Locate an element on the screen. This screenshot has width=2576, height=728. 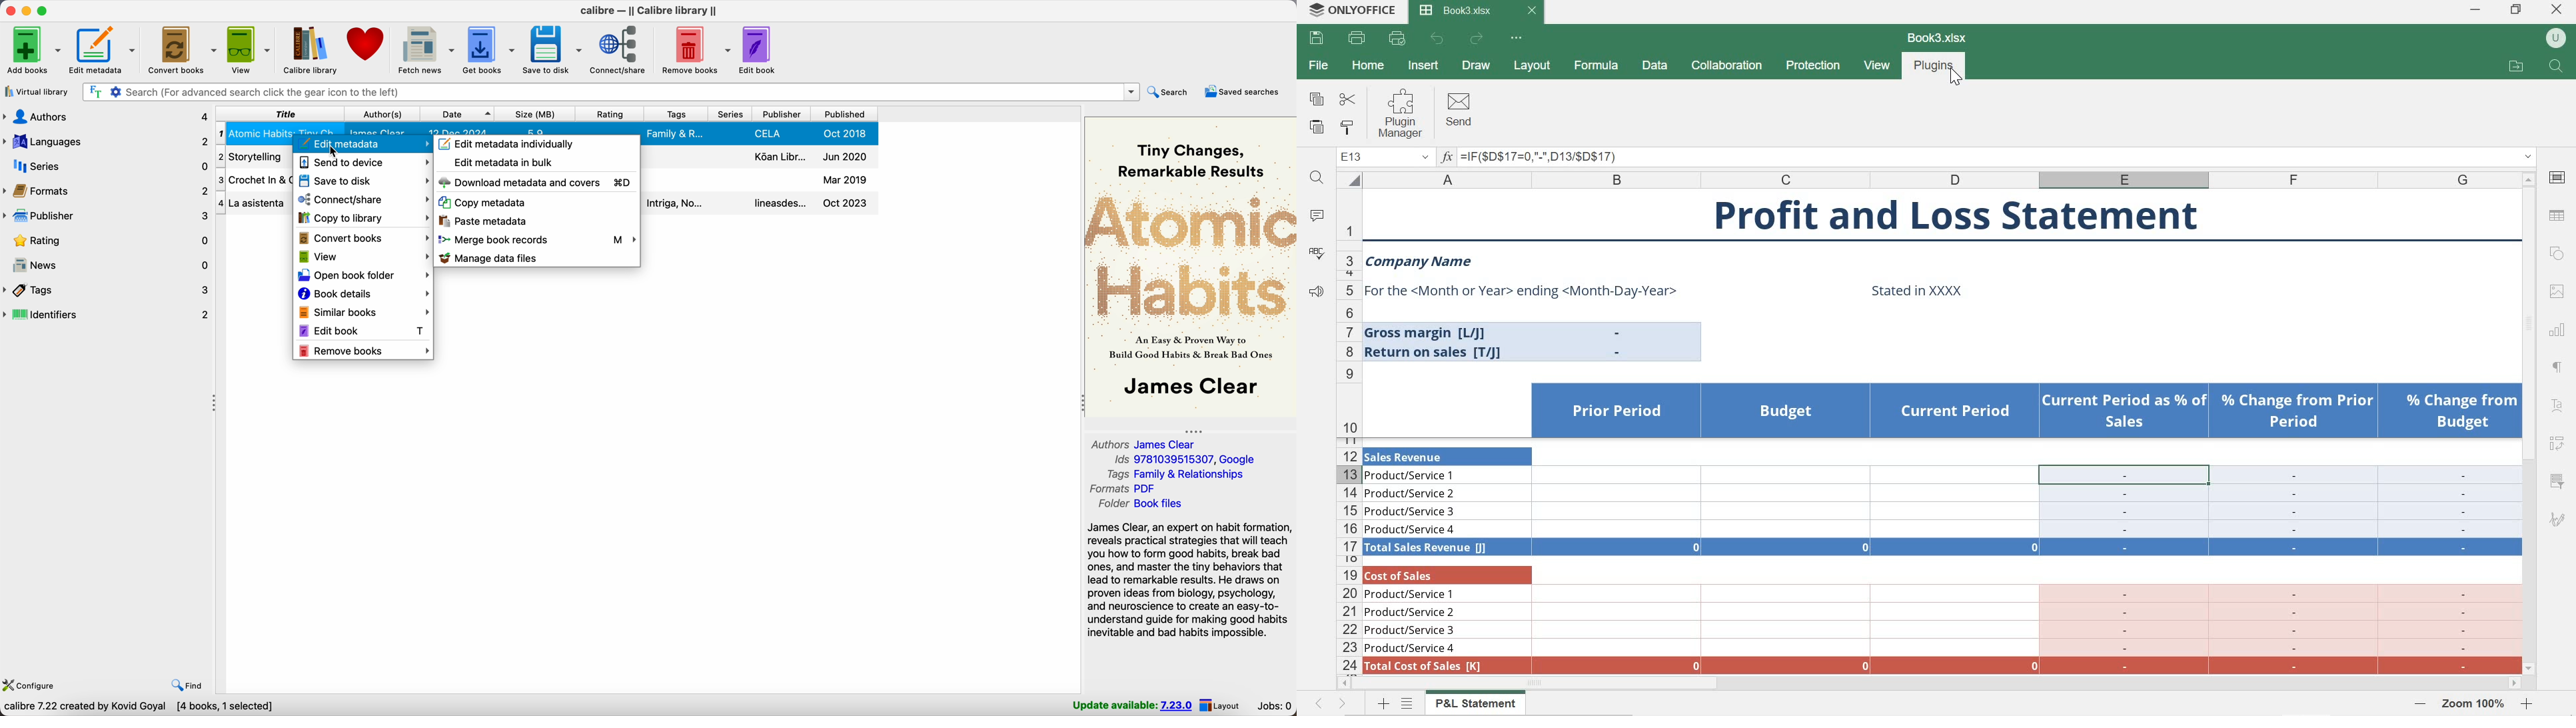
virtual library is located at coordinates (36, 92).